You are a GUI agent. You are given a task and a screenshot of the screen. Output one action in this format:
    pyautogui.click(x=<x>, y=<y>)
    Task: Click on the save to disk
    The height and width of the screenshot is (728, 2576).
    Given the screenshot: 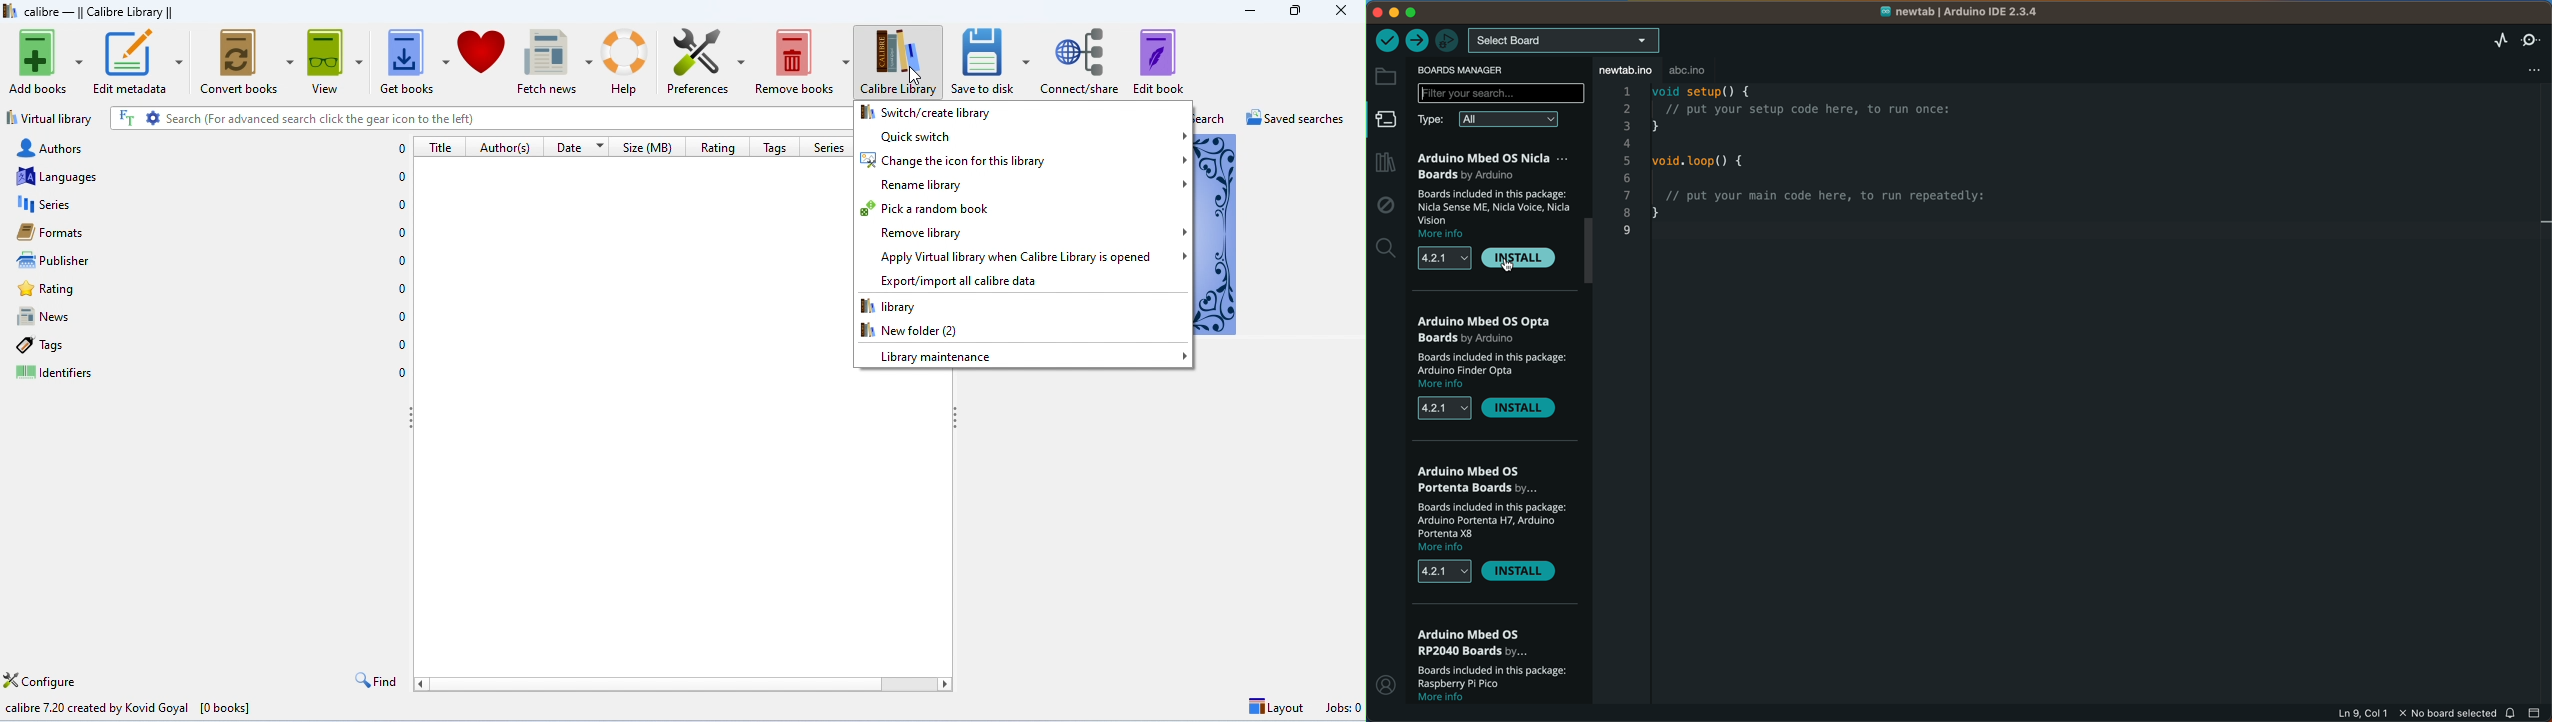 What is the action you would take?
    pyautogui.click(x=994, y=60)
    